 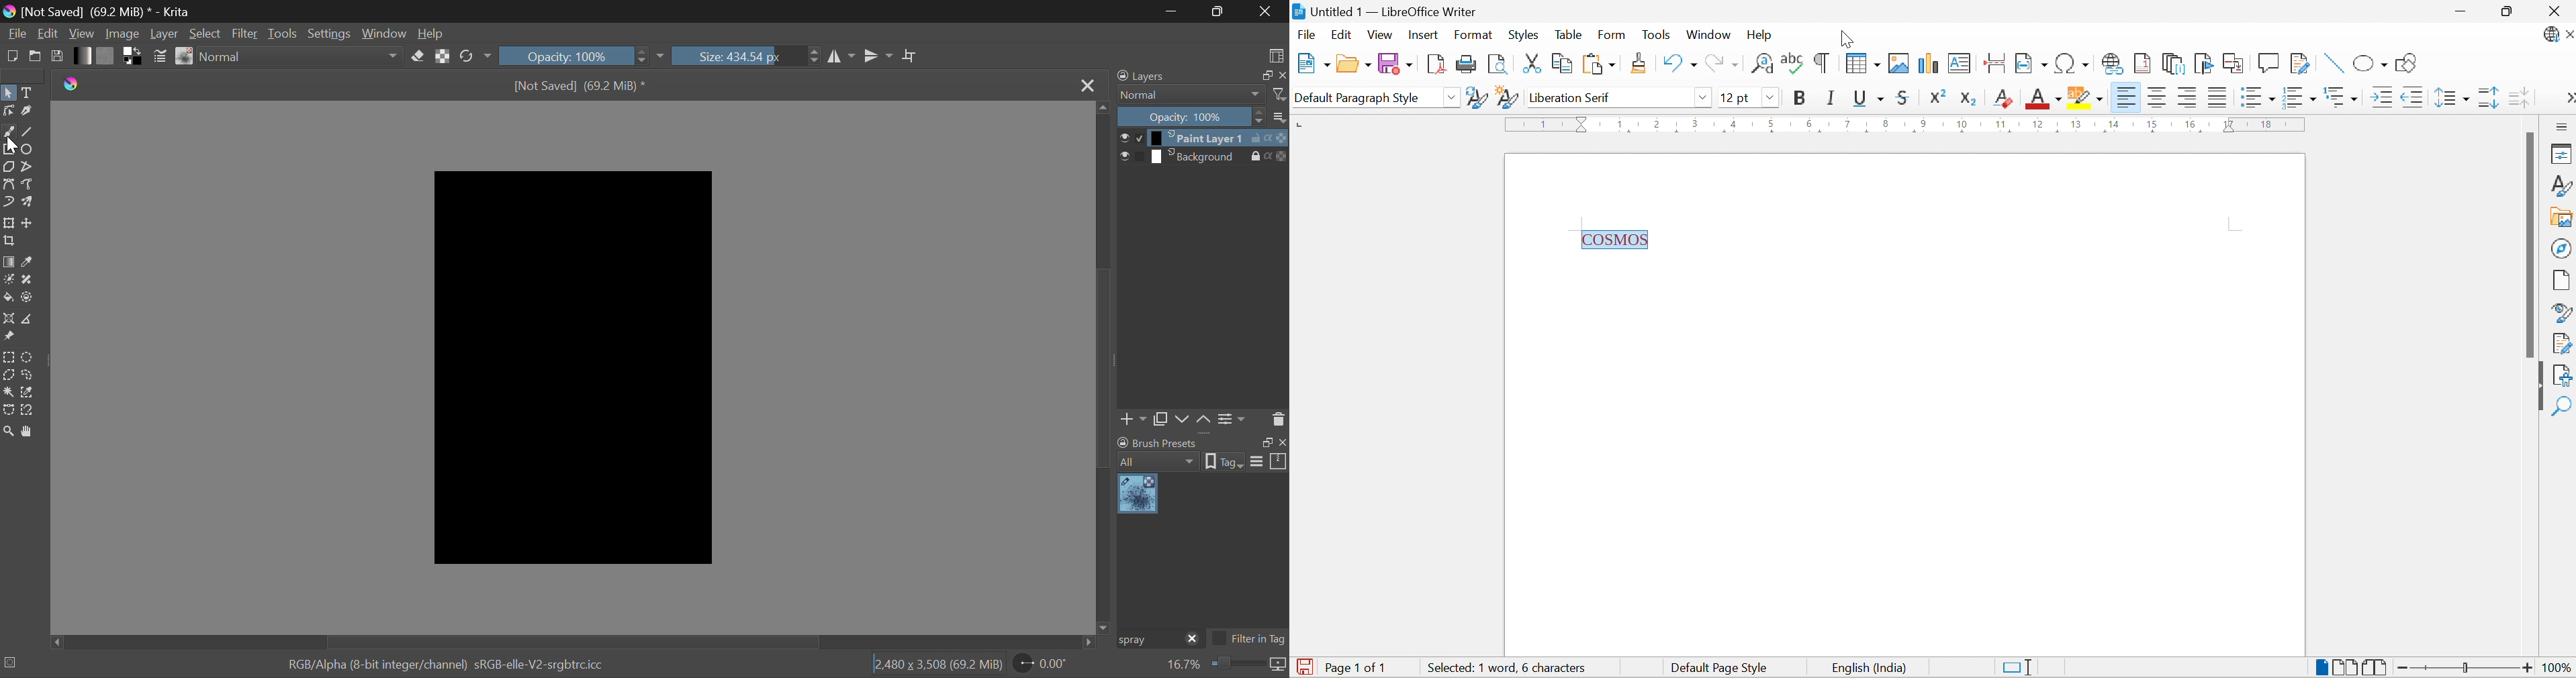 I want to click on Insert Table, so click(x=1863, y=64).